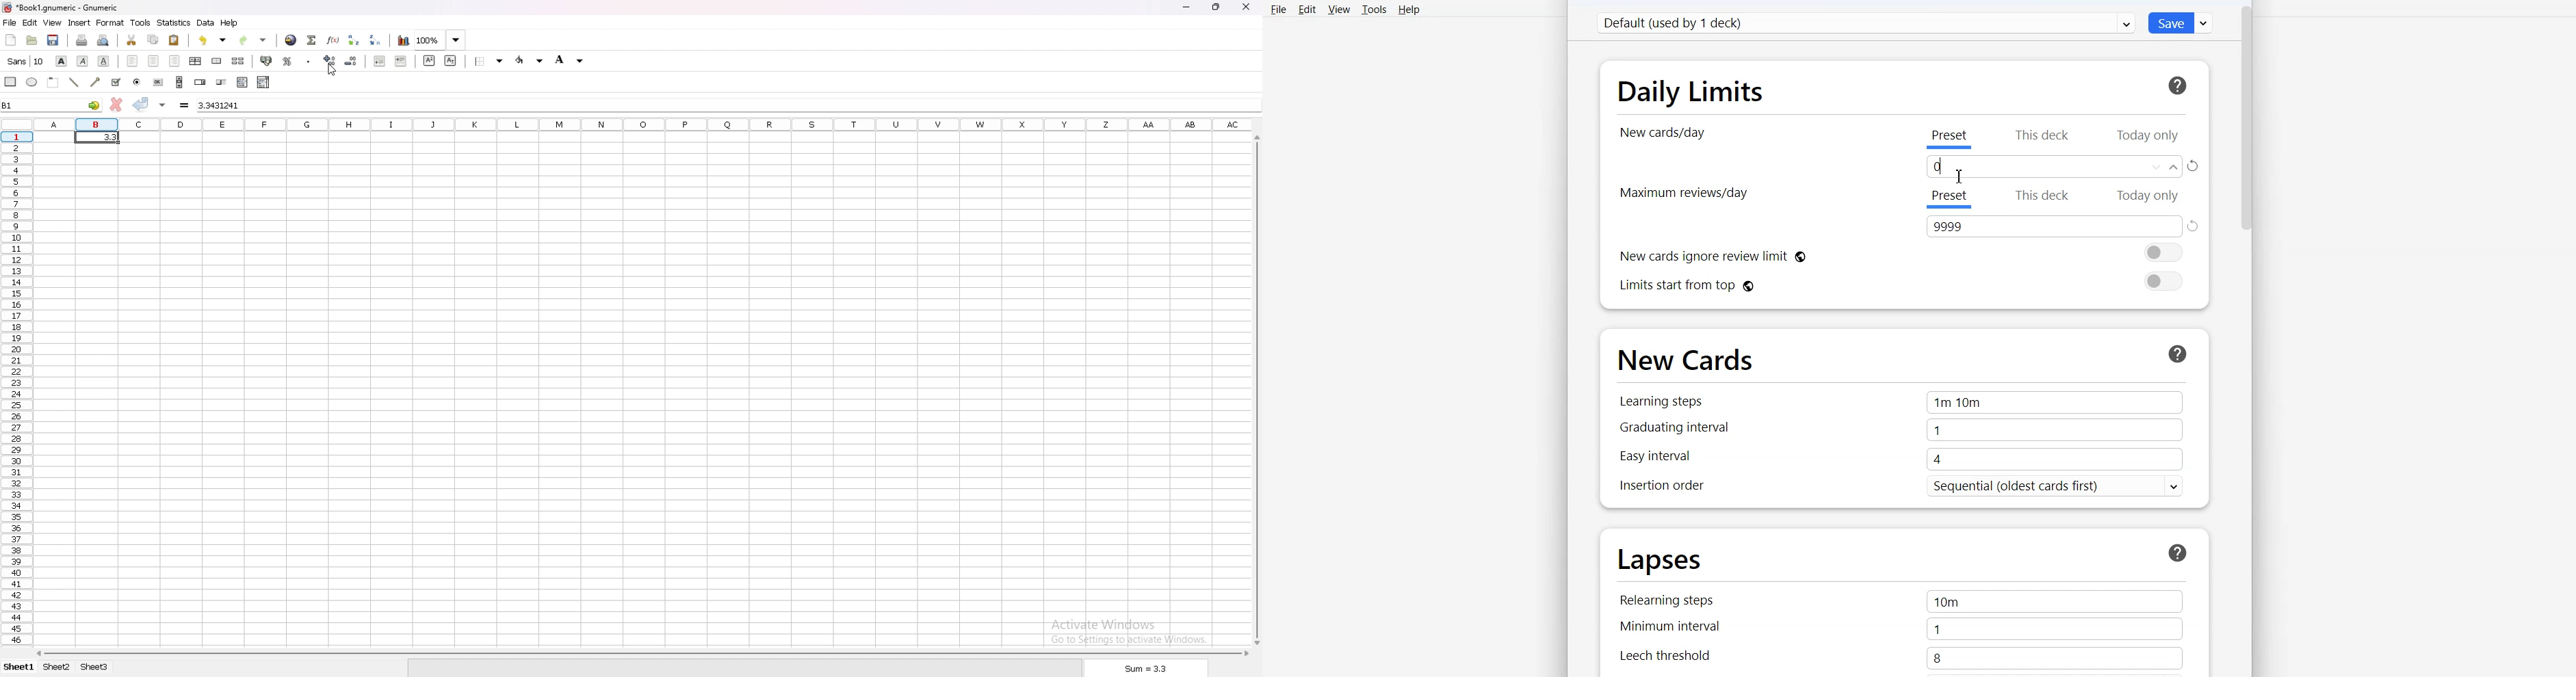 The width and height of the screenshot is (2576, 700). I want to click on Lapses, so click(1663, 561).